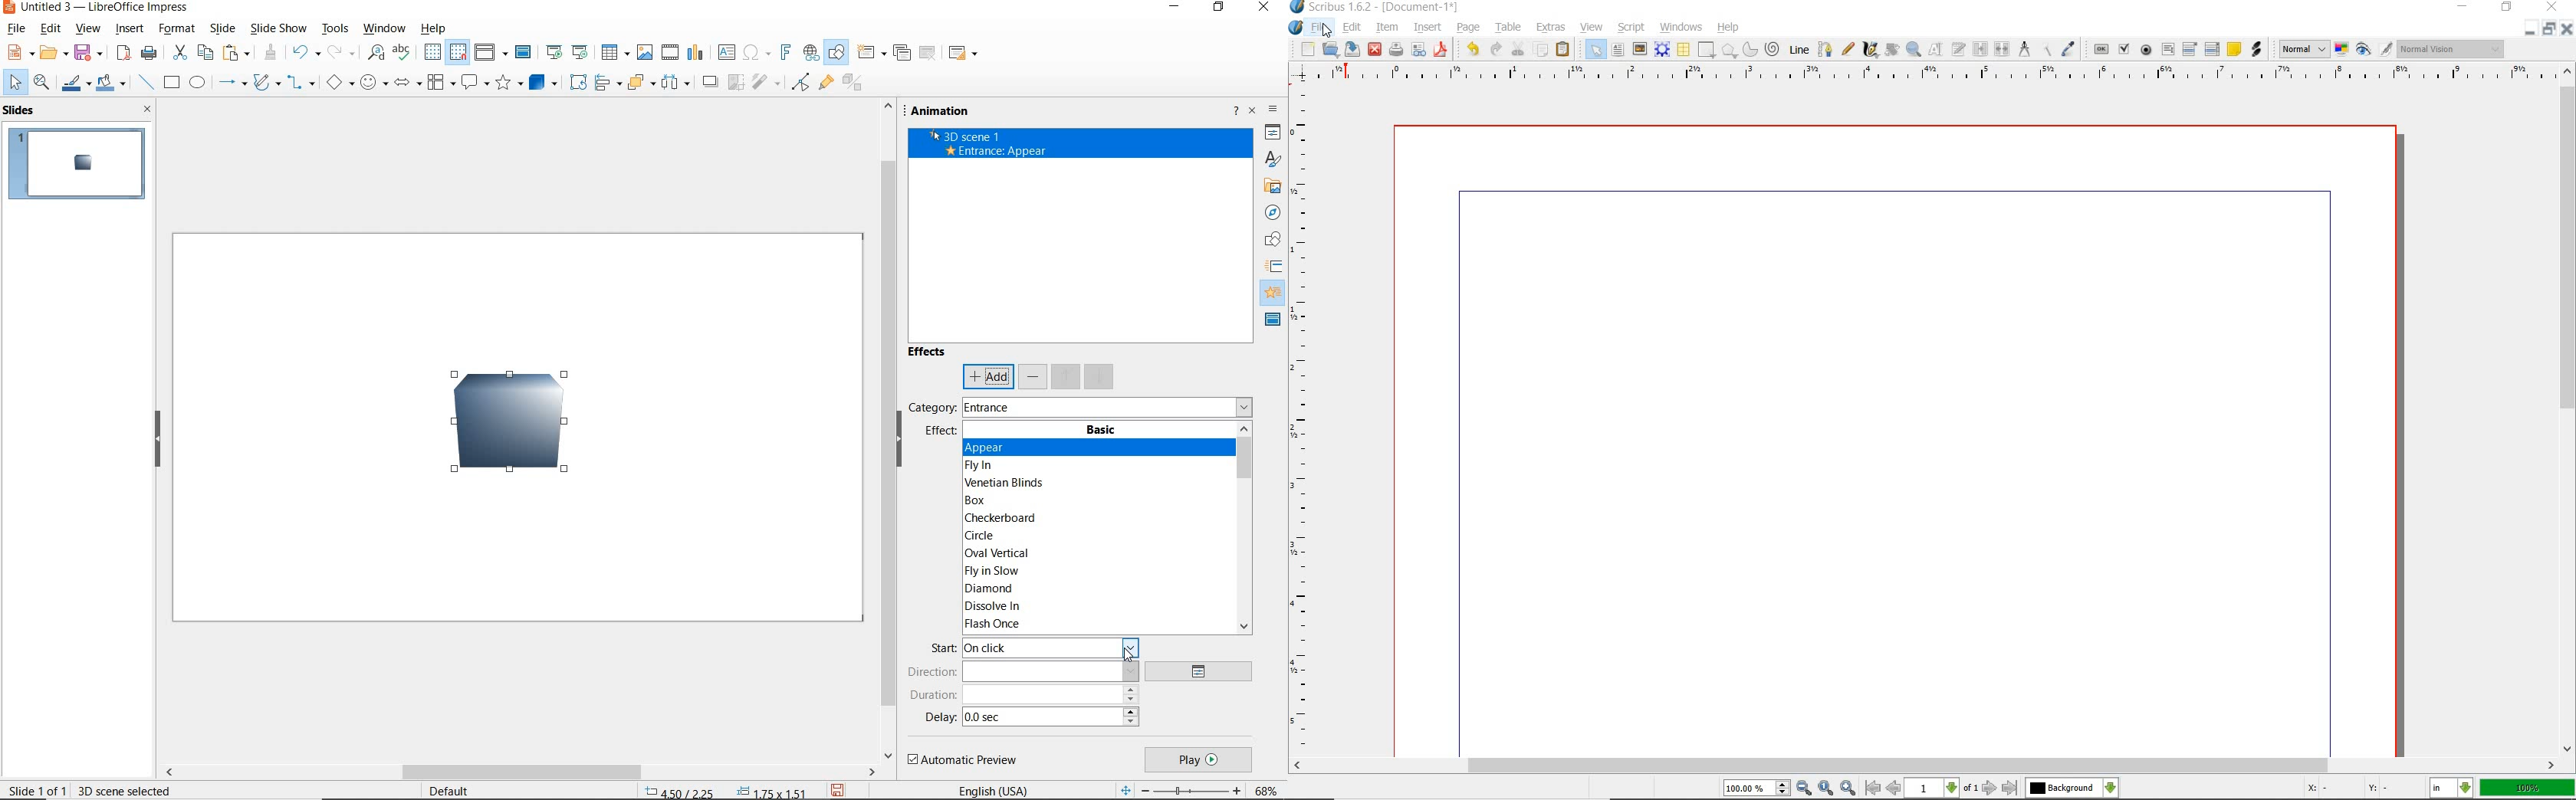 The width and height of the screenshot is (2576, 812). Describe the element at coordinates (995, 608) in the screenshot. I see `DISSOLVE IN` at that location.